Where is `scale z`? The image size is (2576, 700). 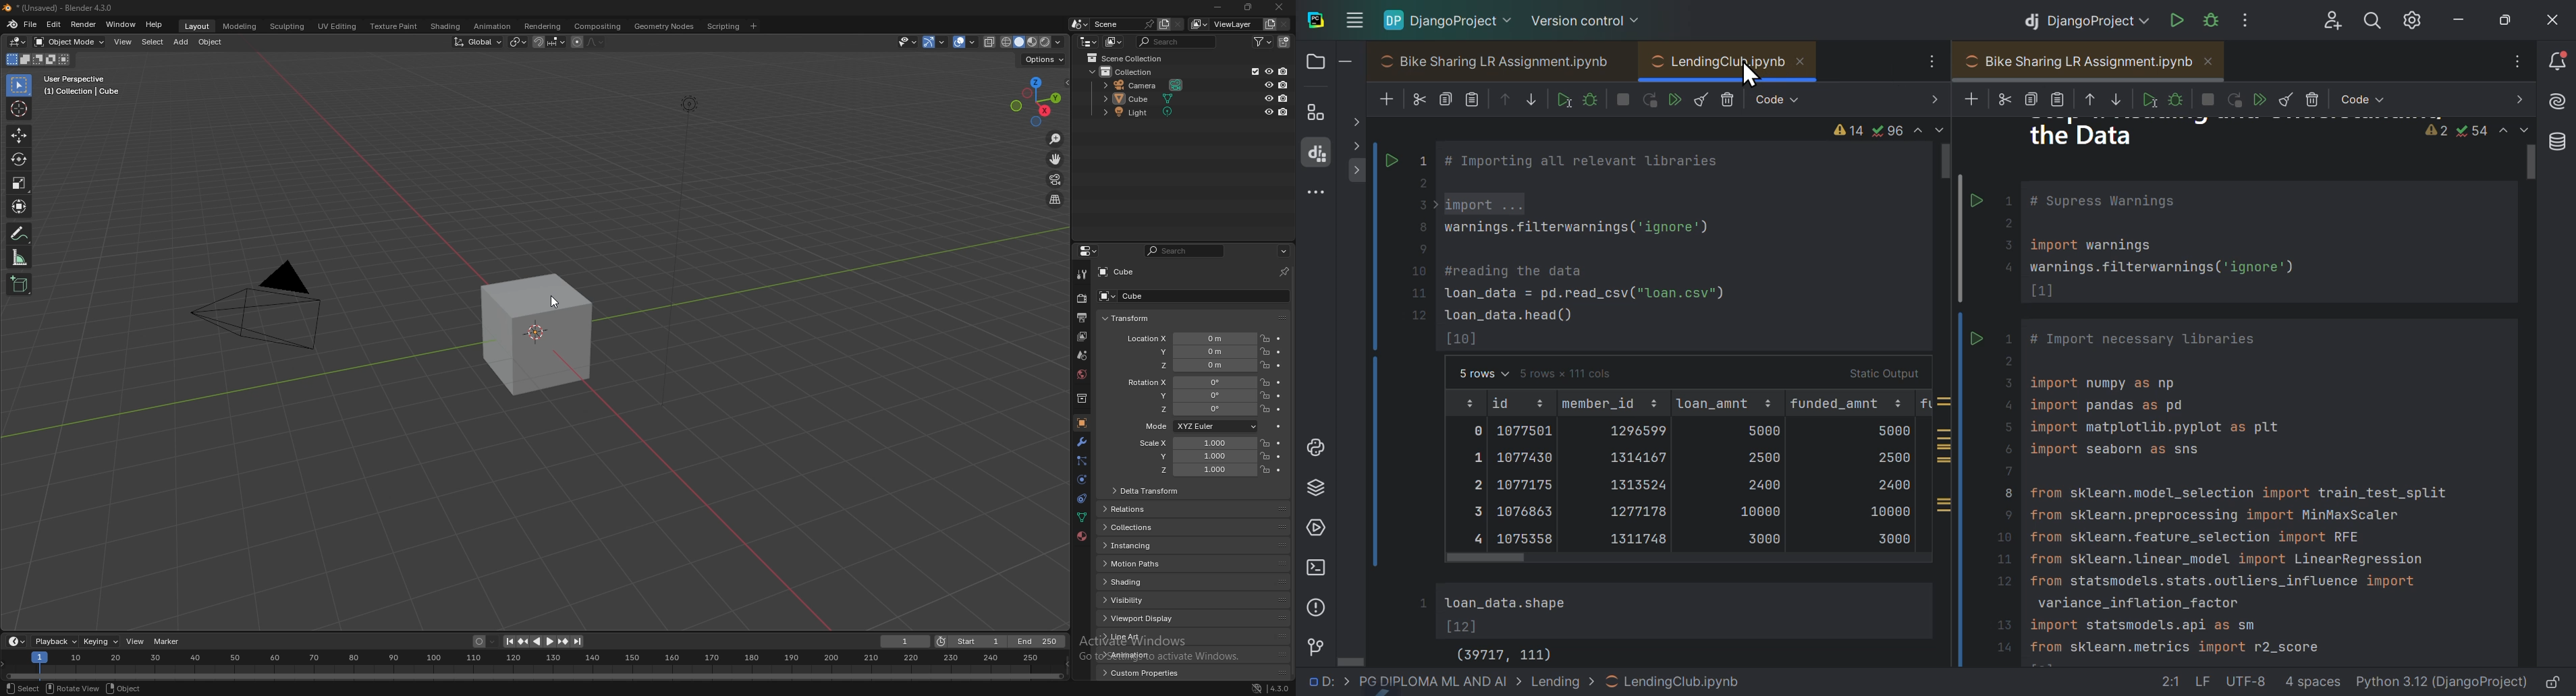
scale z is located at coordinates (1196, 470).